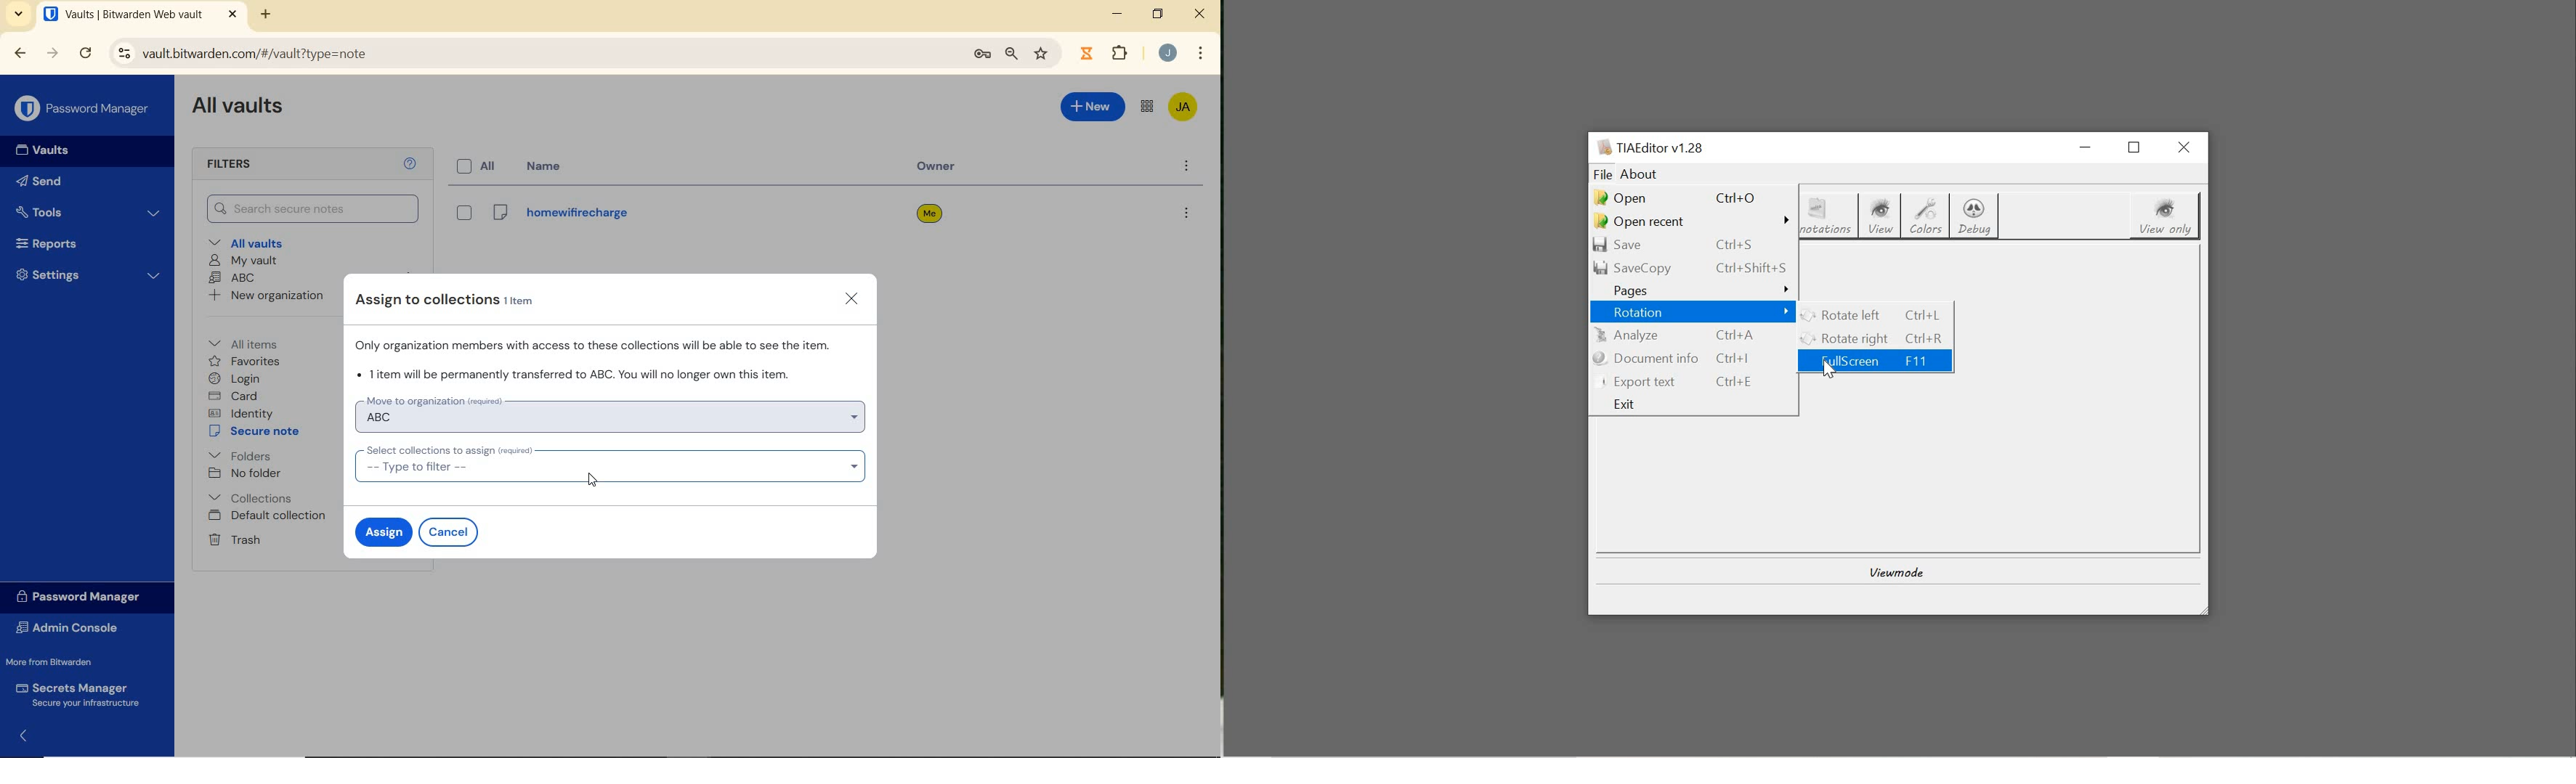  What do you see at coordinates (598, 344) in the screenshot?
I see `Organization members will access these collections` at bounding box center [598, 344].